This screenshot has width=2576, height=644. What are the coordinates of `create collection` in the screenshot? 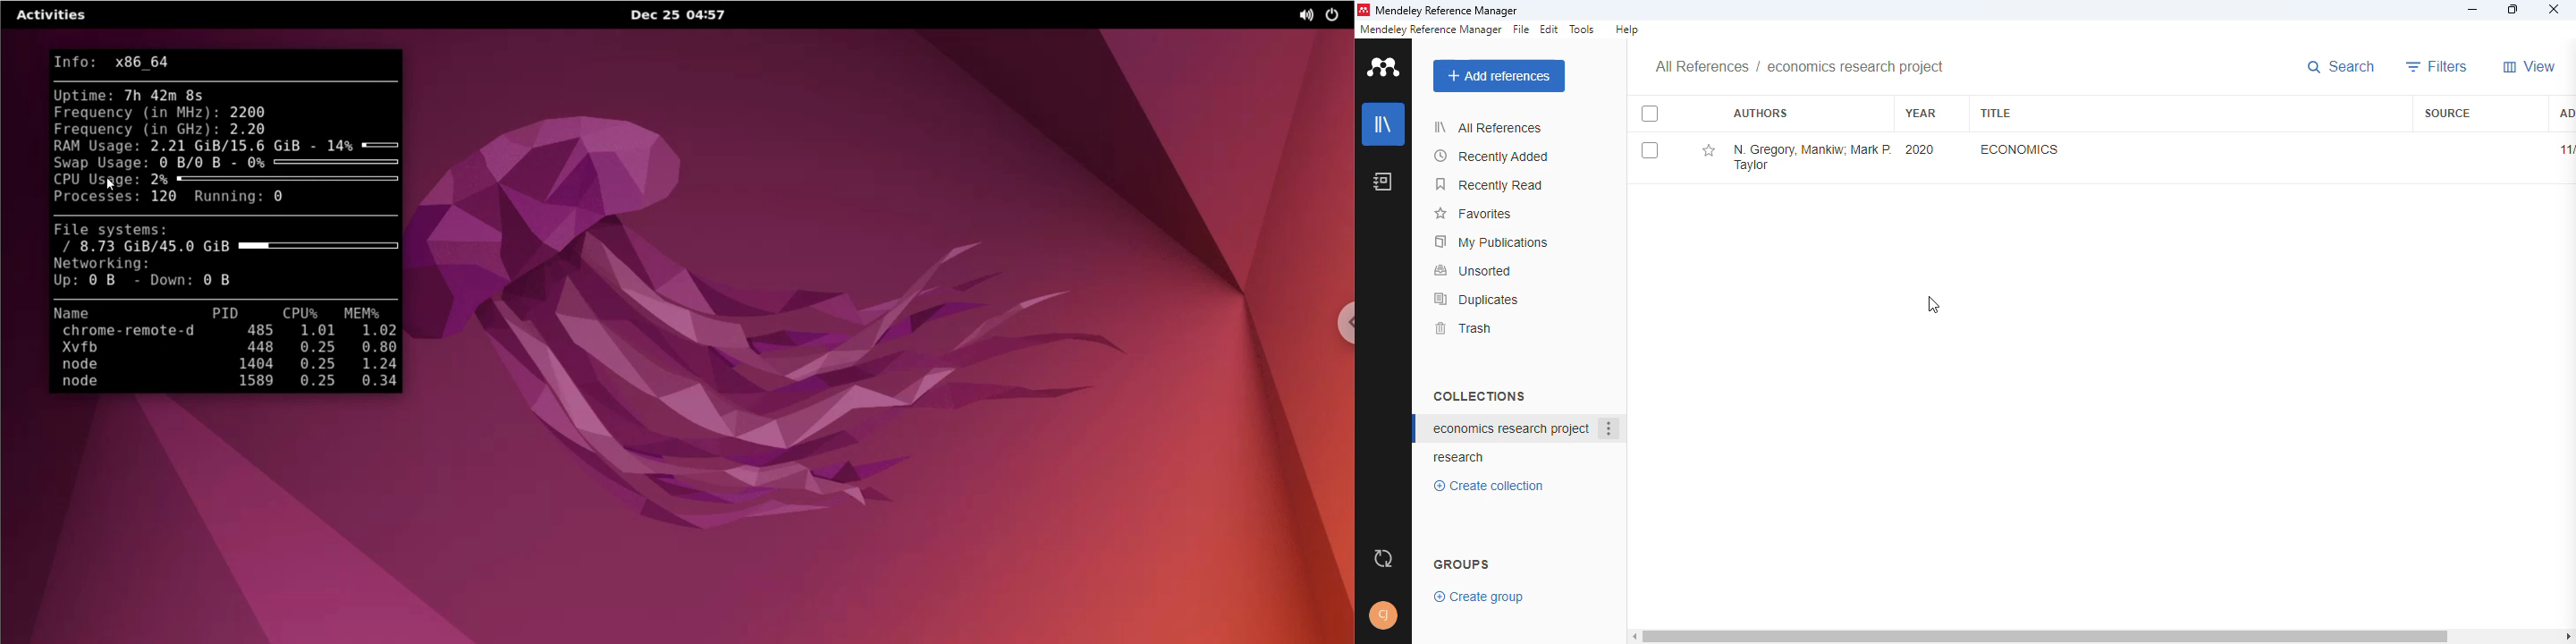 It's located at (1493, 486).